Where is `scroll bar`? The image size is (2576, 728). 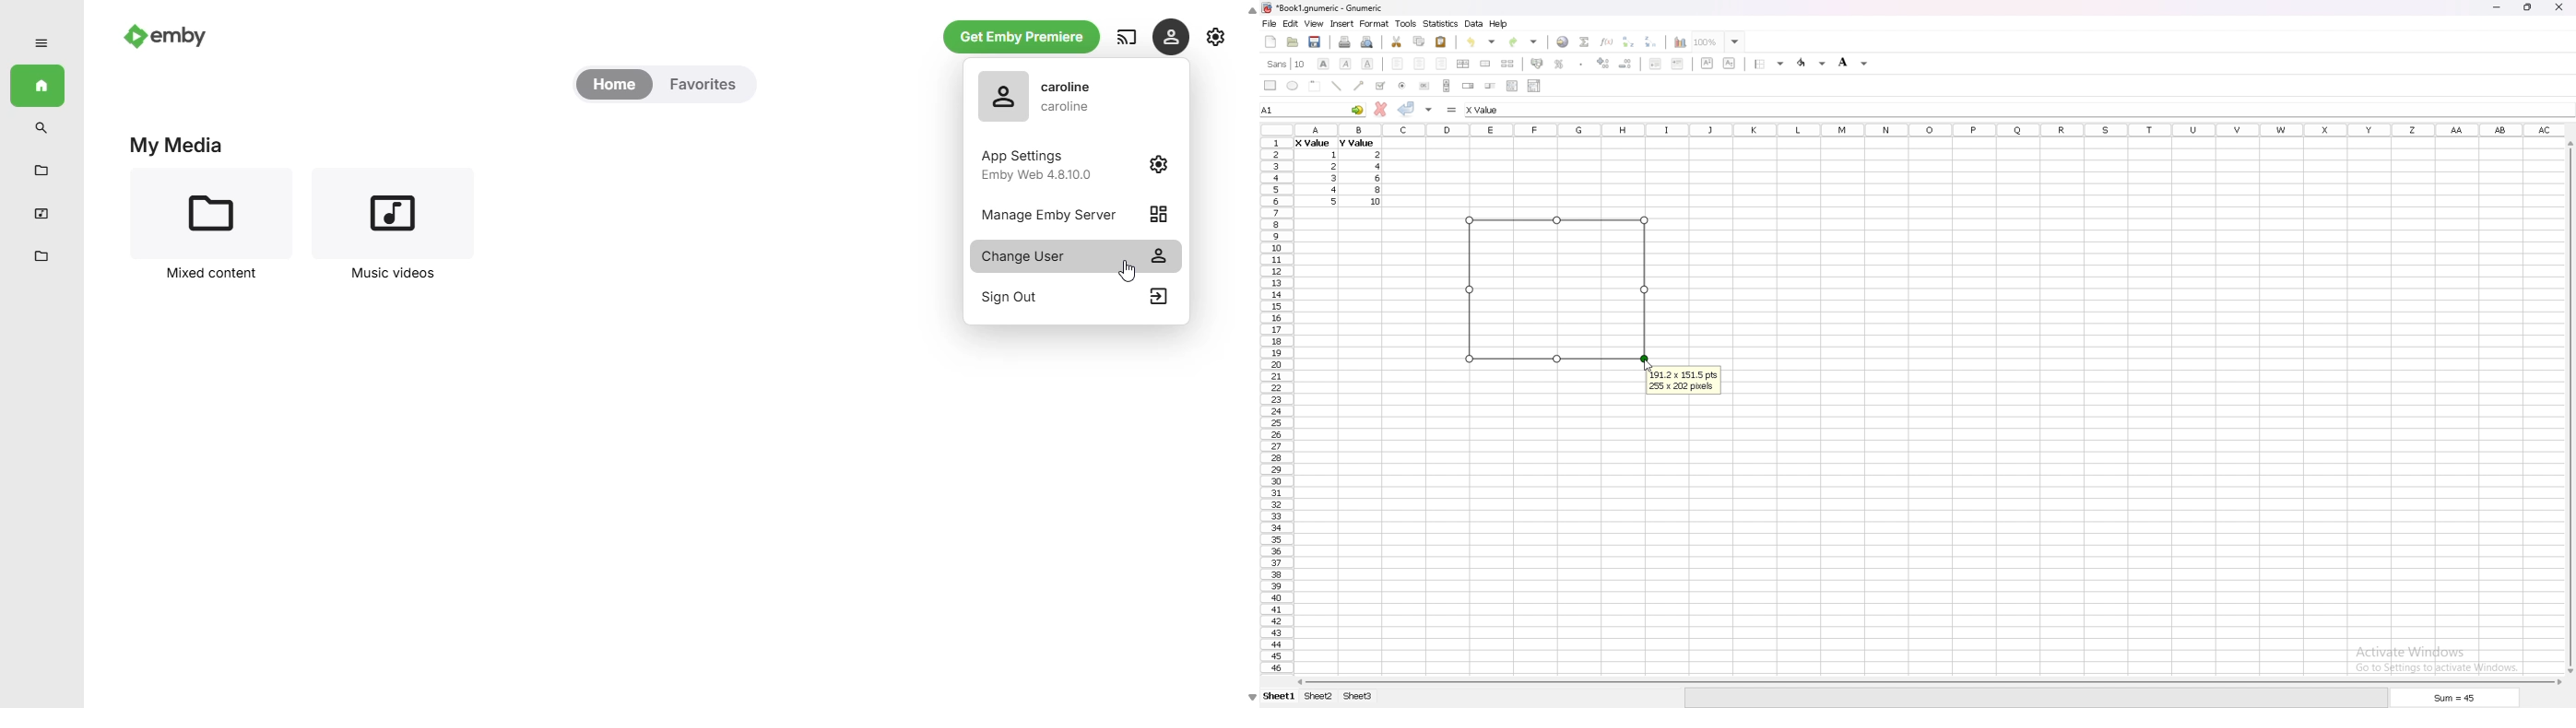 scroll bar is located at coordinates (1447, 85).